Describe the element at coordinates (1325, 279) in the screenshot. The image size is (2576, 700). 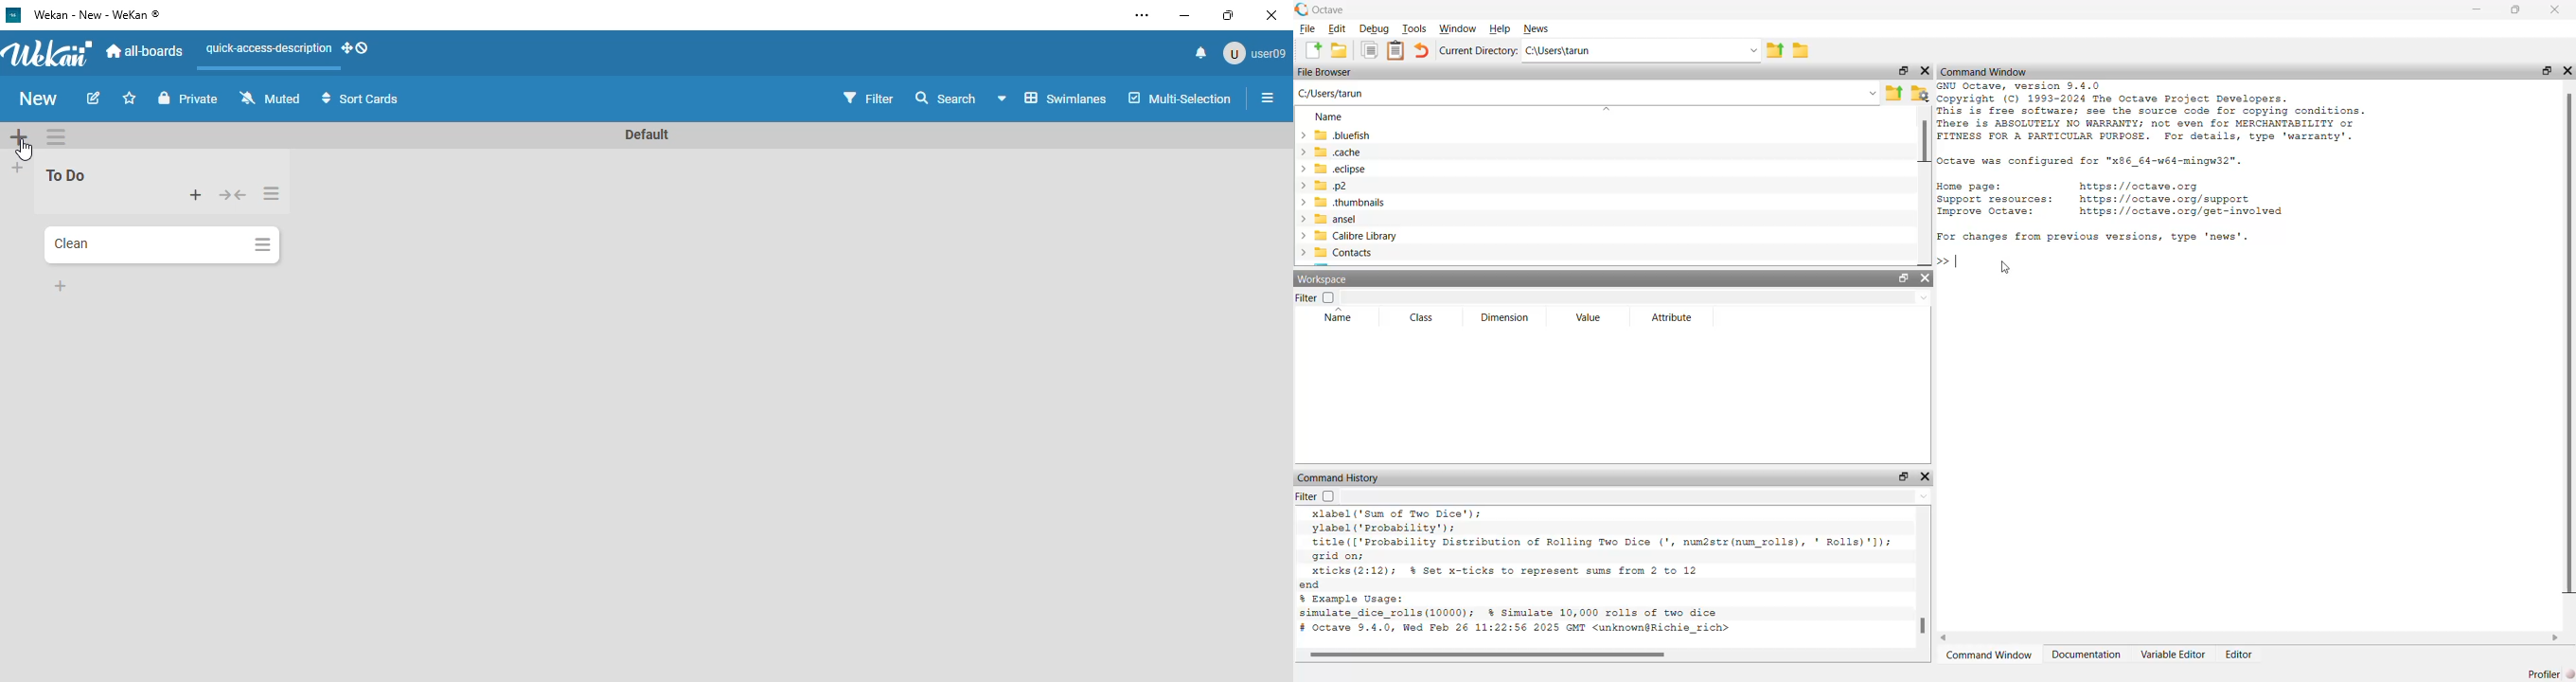
I see `Workspace` at that location.